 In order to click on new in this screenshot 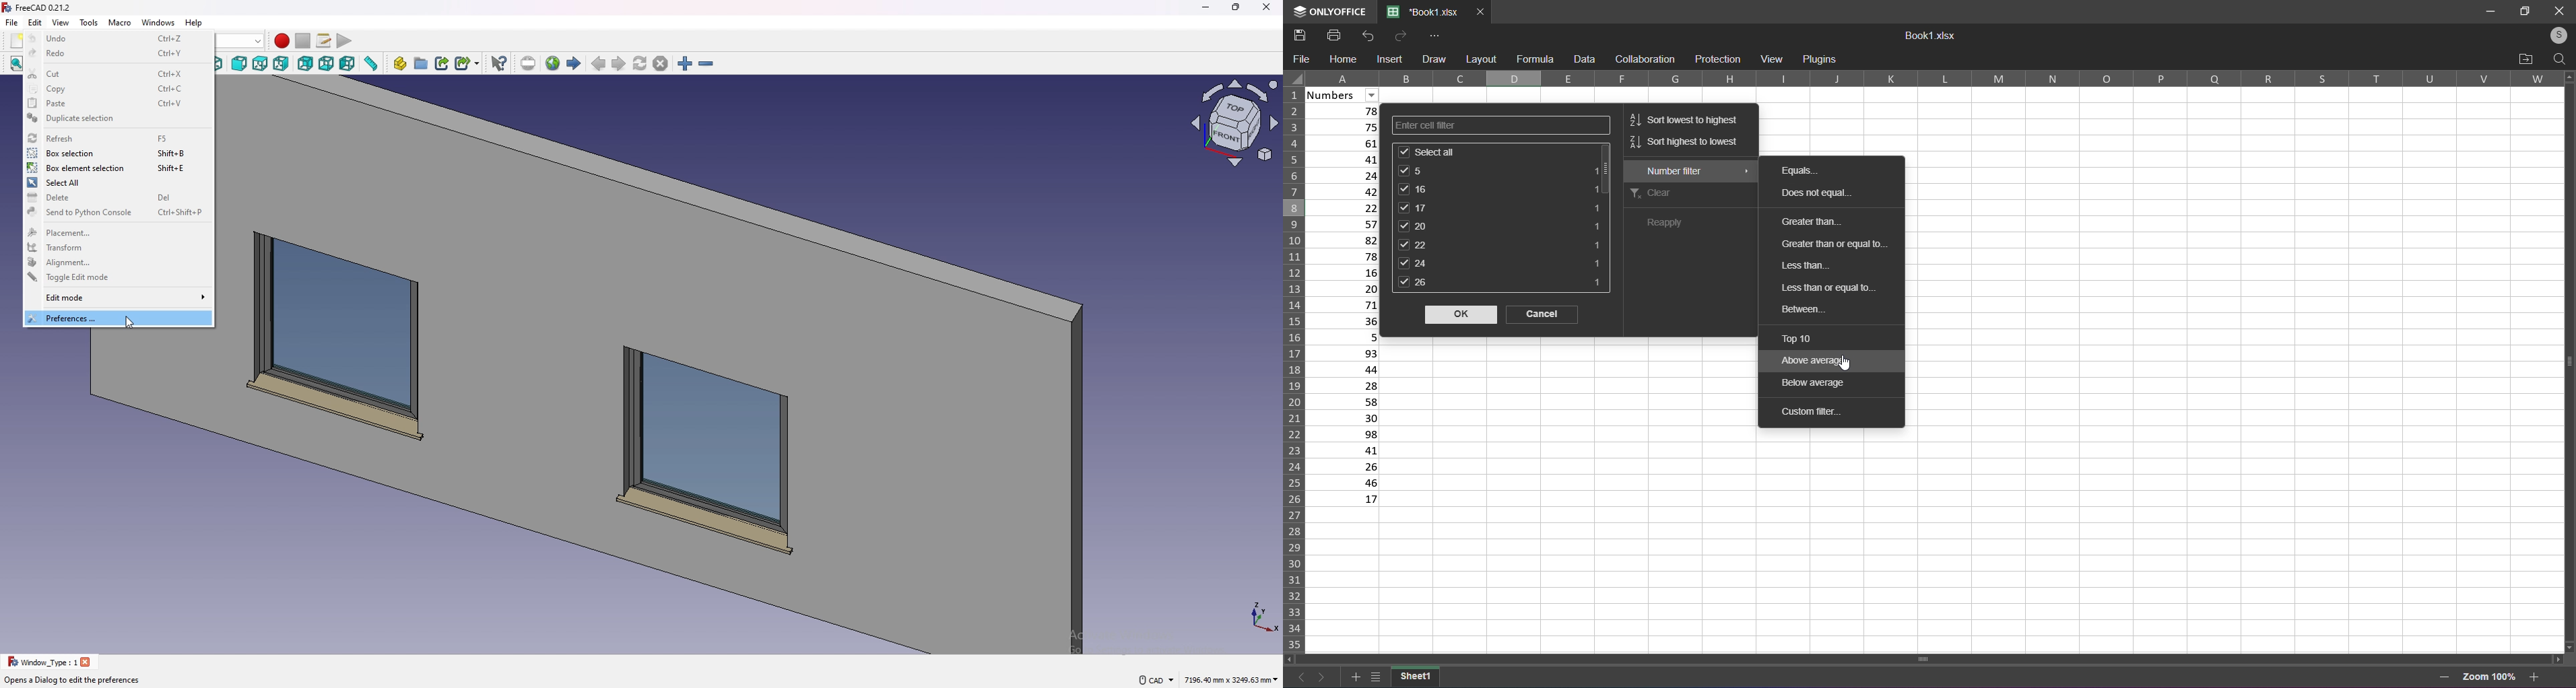, I will do `click(16, 41)`.